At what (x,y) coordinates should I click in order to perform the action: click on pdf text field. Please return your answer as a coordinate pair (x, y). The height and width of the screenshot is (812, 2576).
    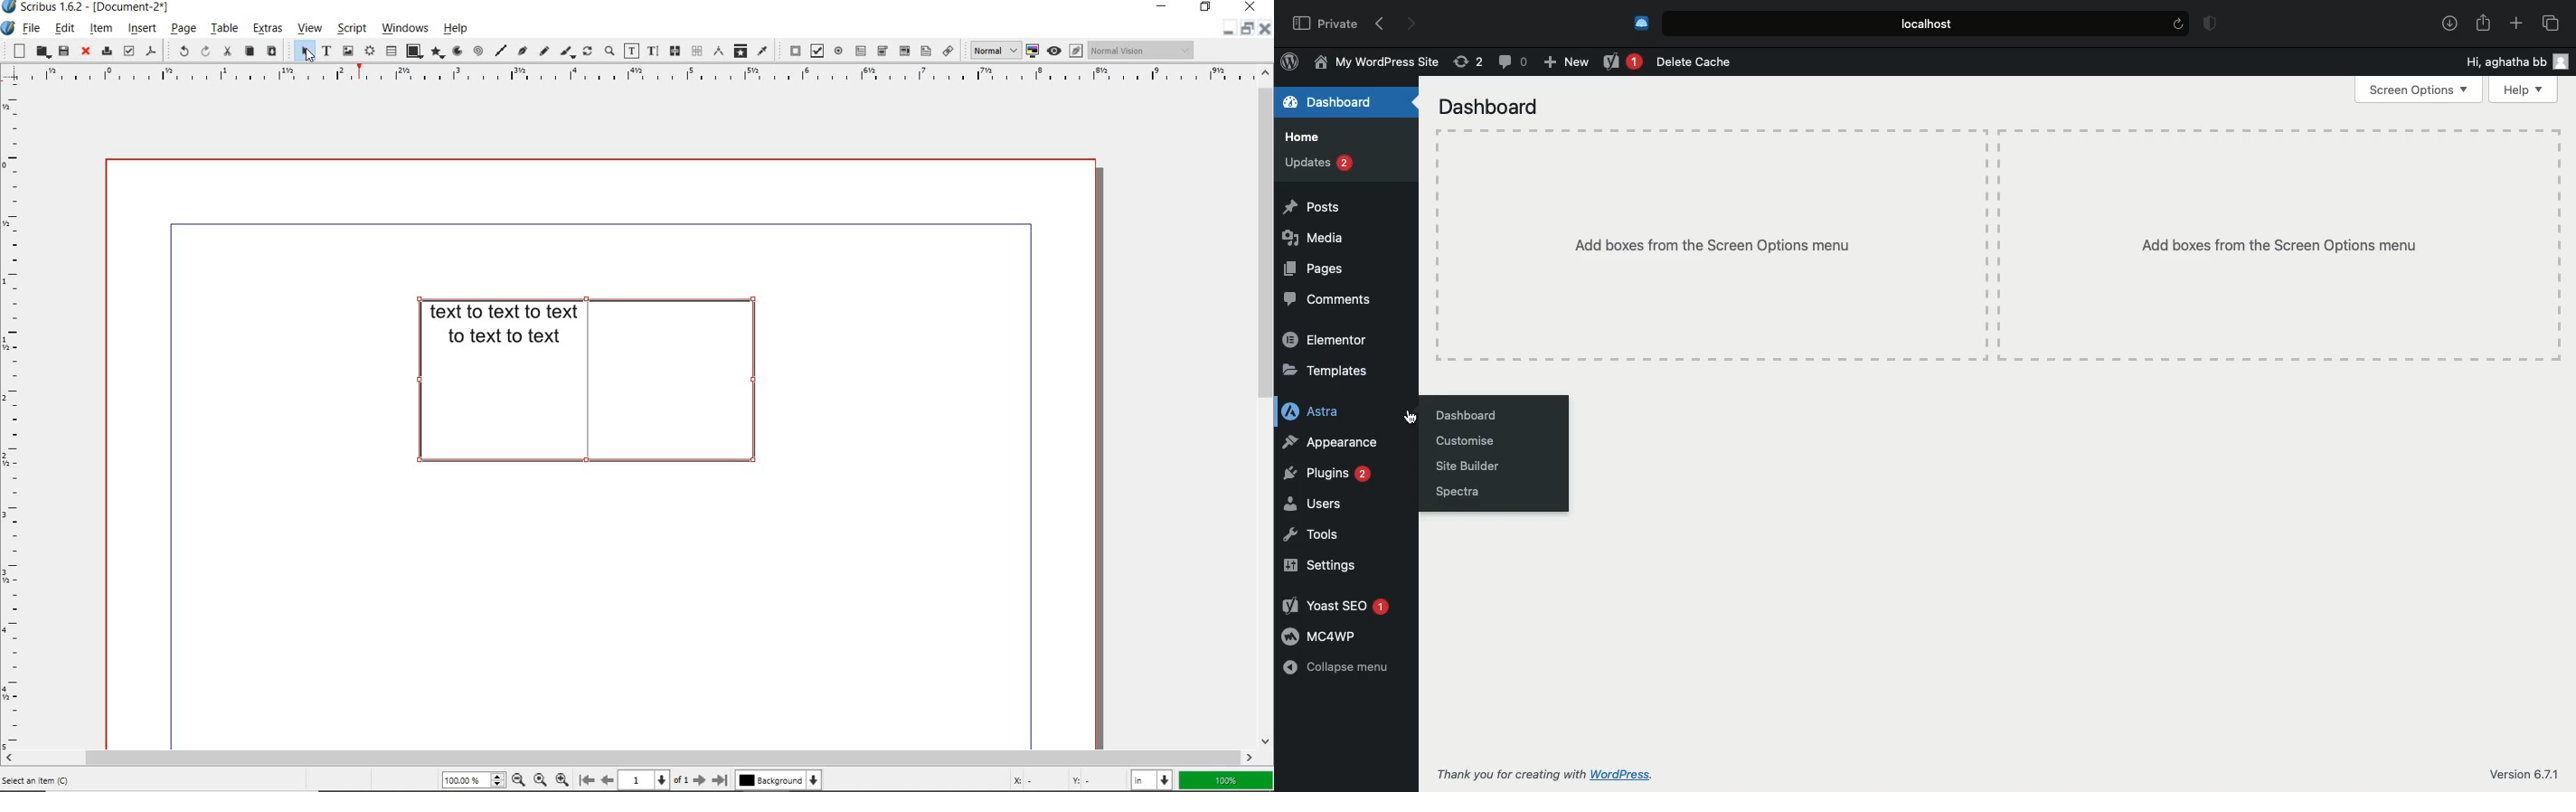
    Looking at the image, I should click on (861, 51).